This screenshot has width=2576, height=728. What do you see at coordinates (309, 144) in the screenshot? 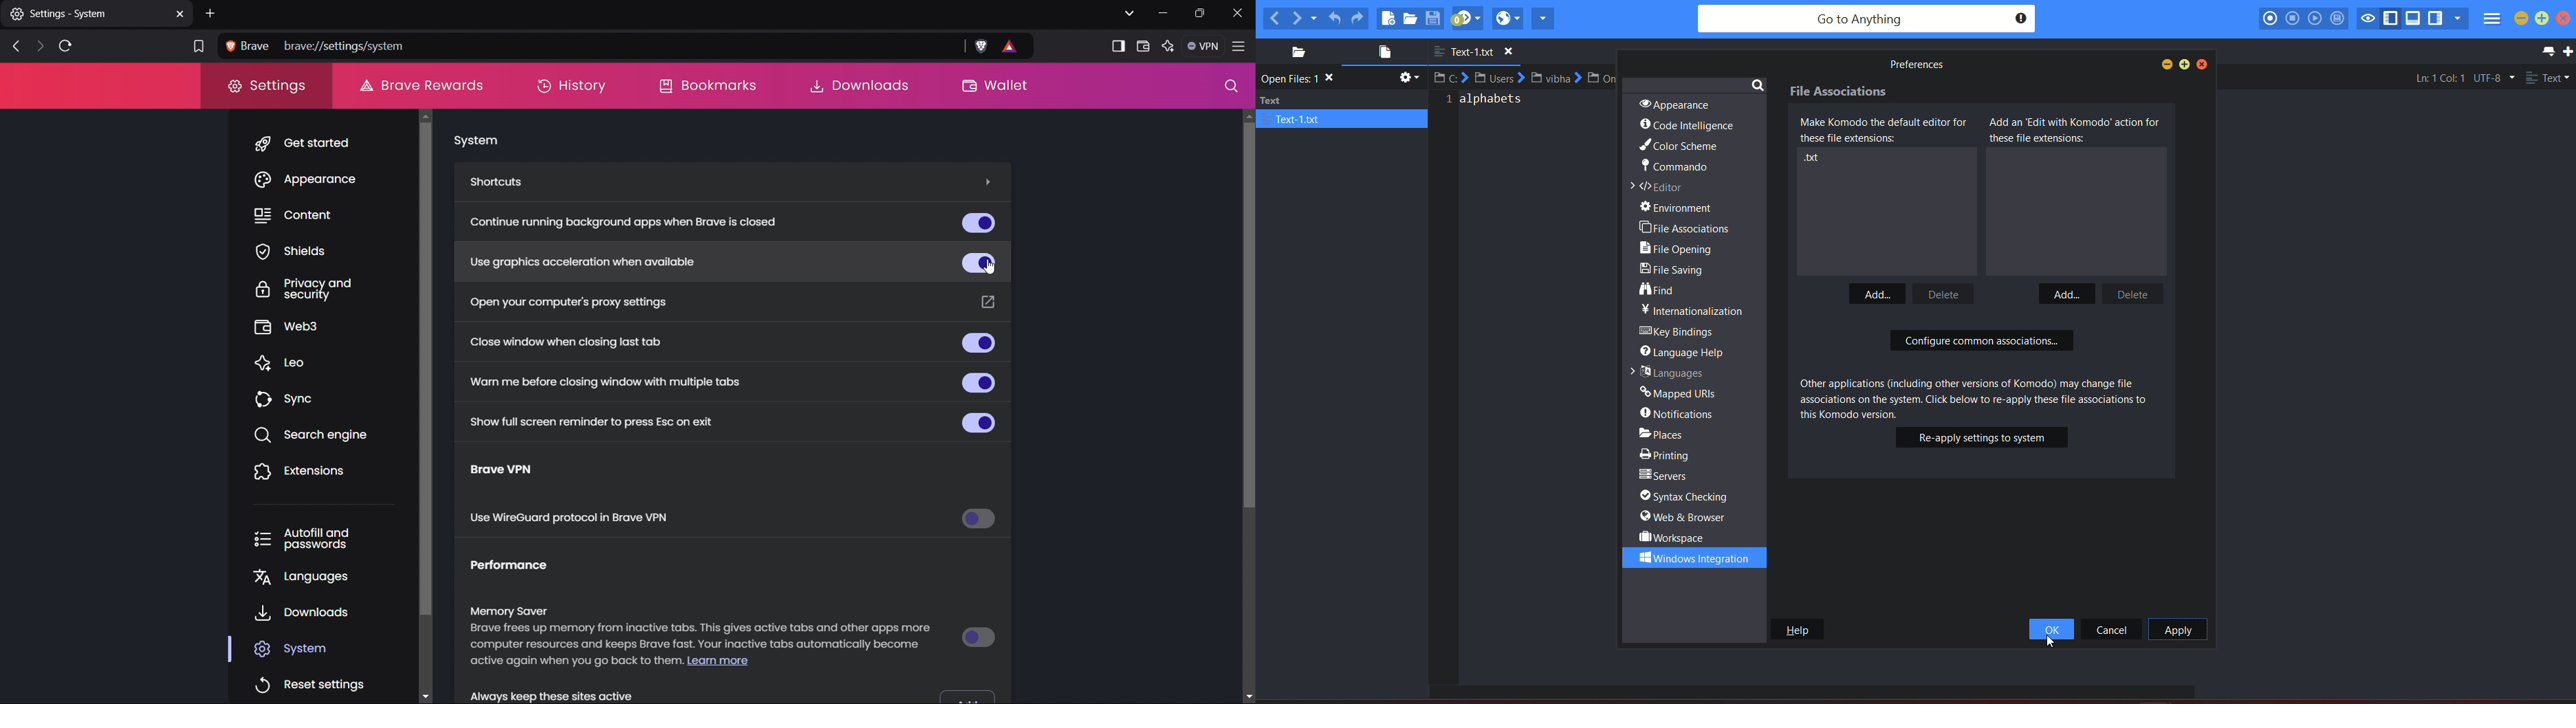
I see `Get started` at bounding box center [309, 144].